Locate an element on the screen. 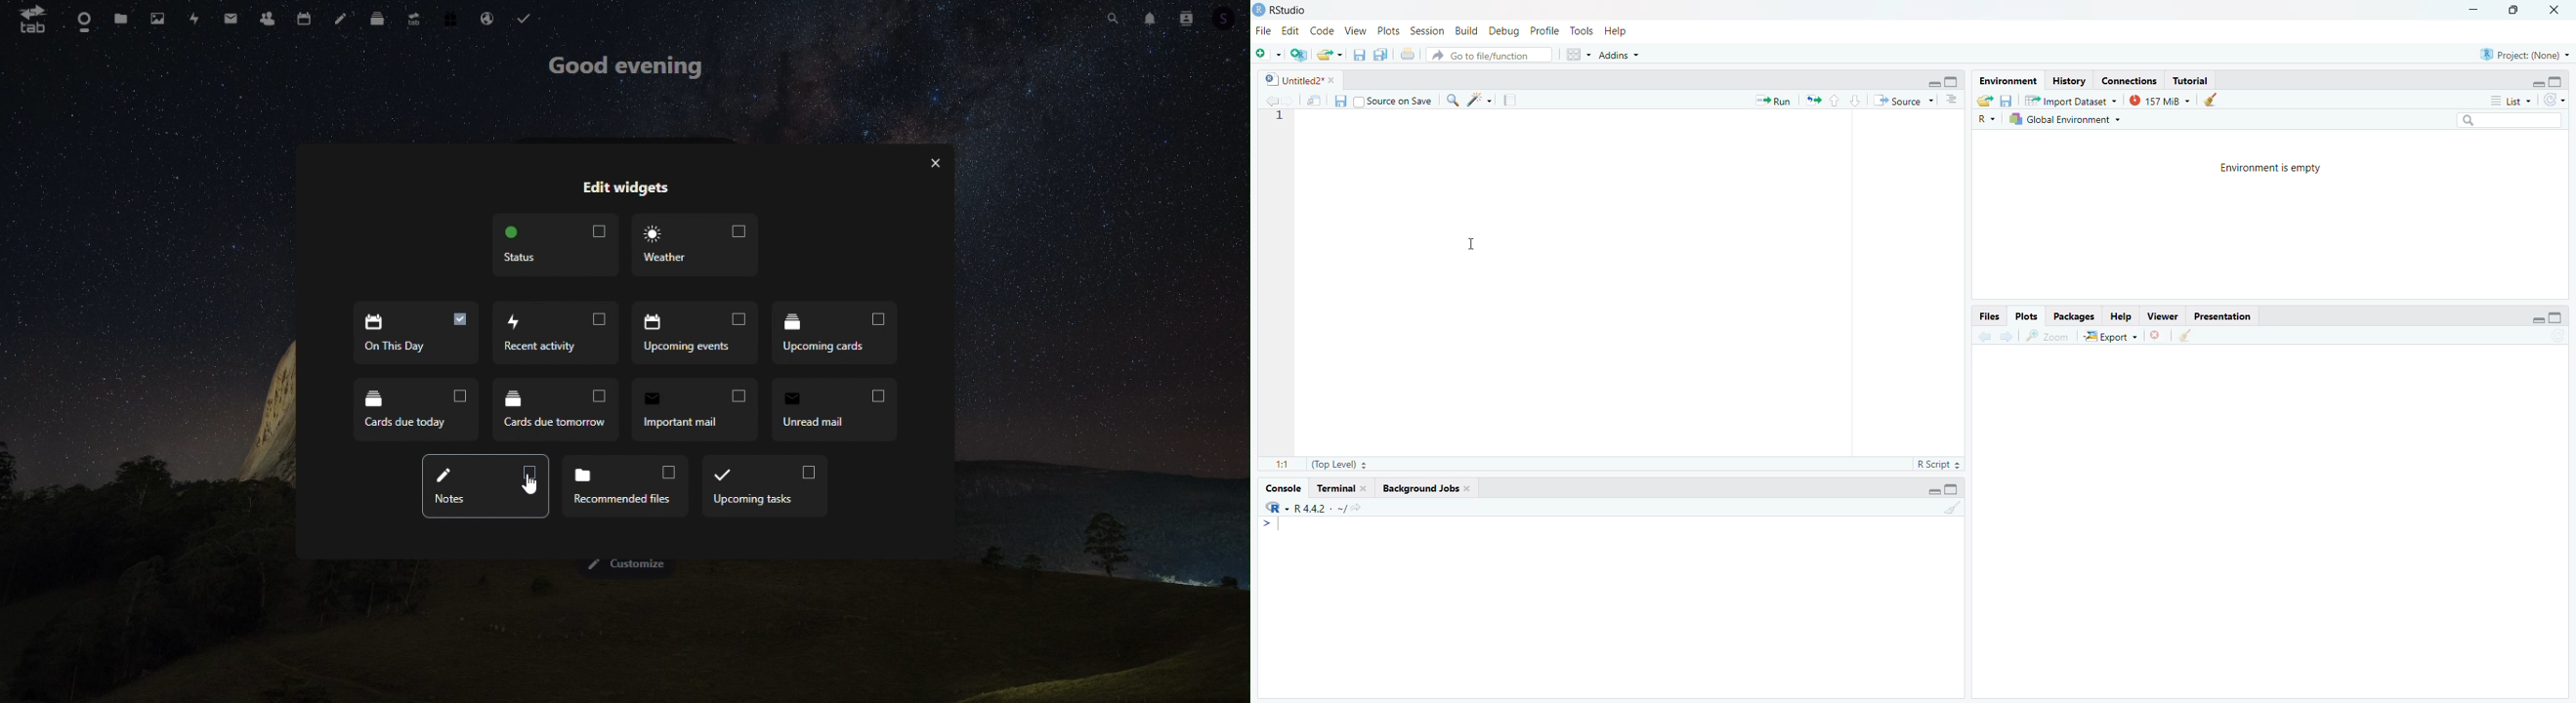 The image size is (2576, 728). » Run is located at coordinates (1777, 100).